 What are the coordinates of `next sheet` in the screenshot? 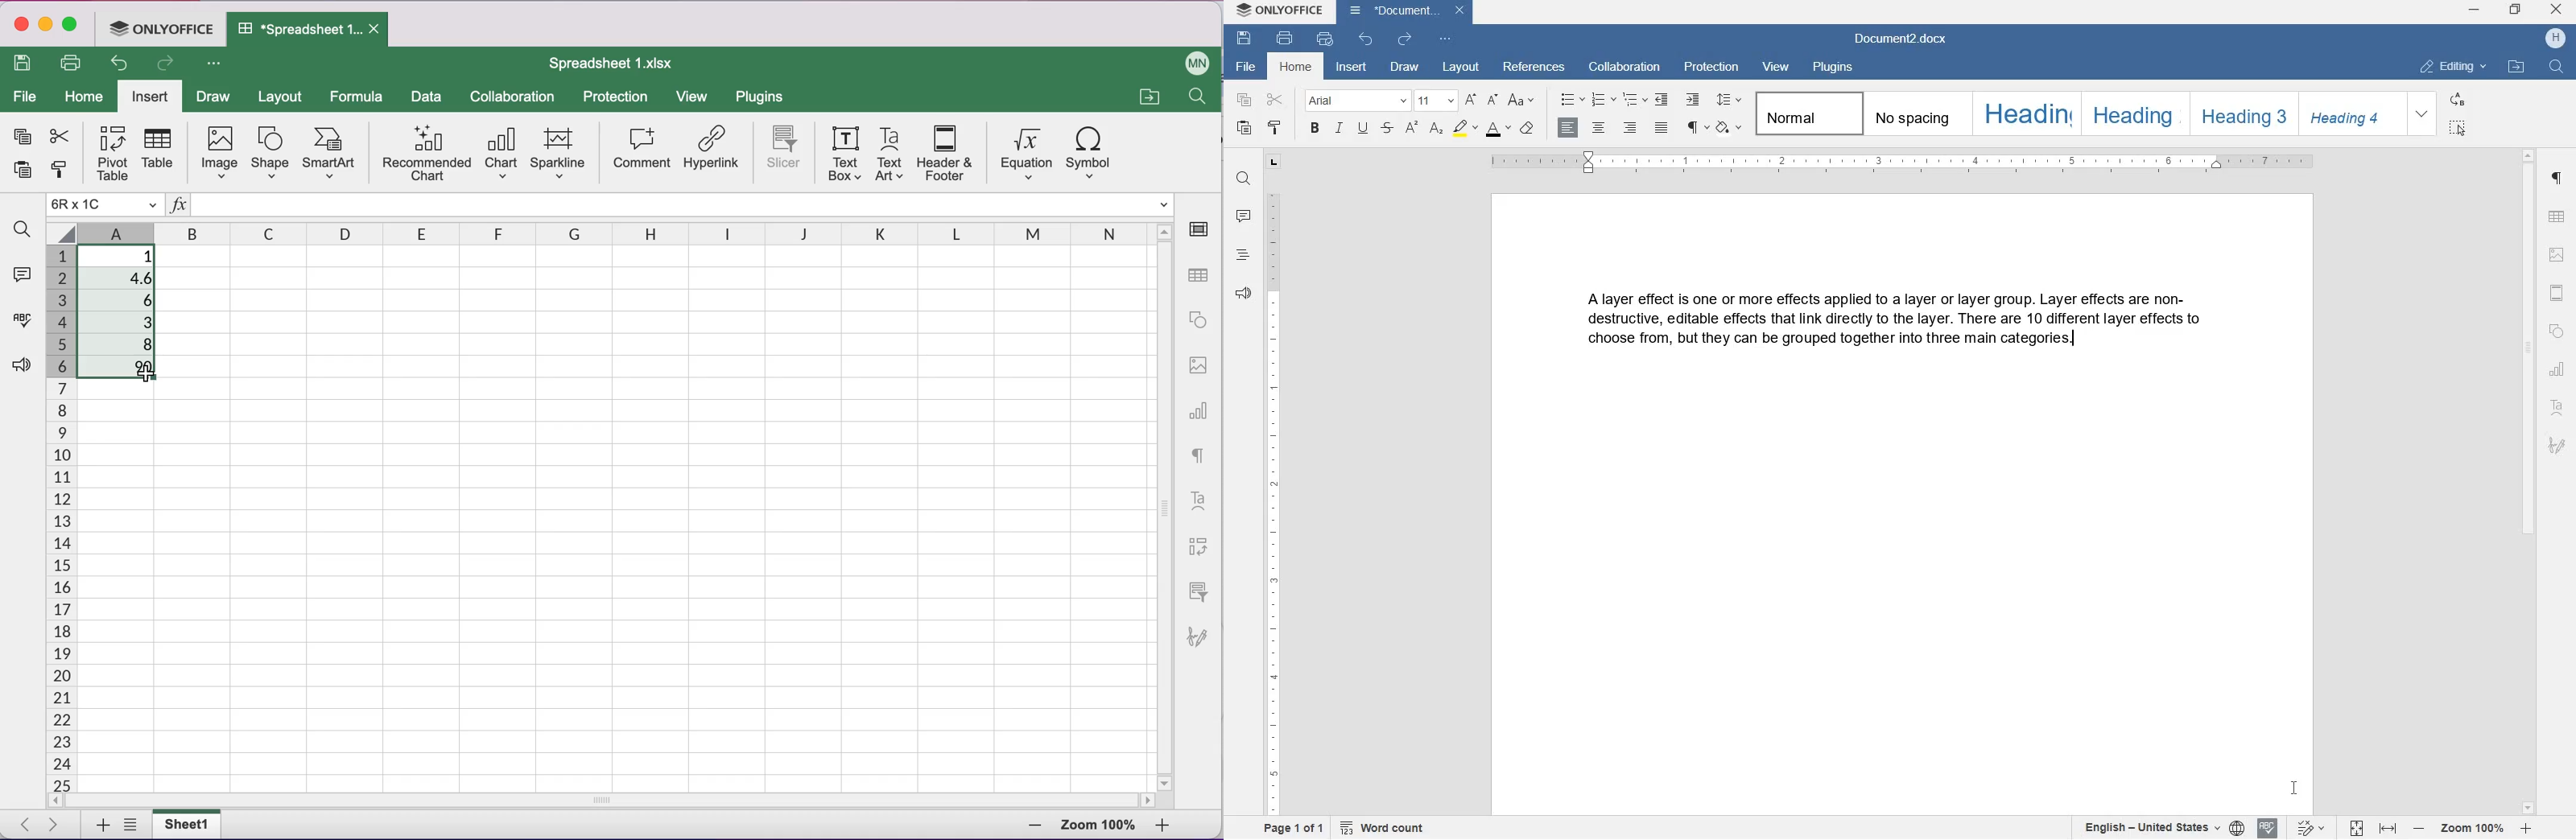 It's located at (53, 826).